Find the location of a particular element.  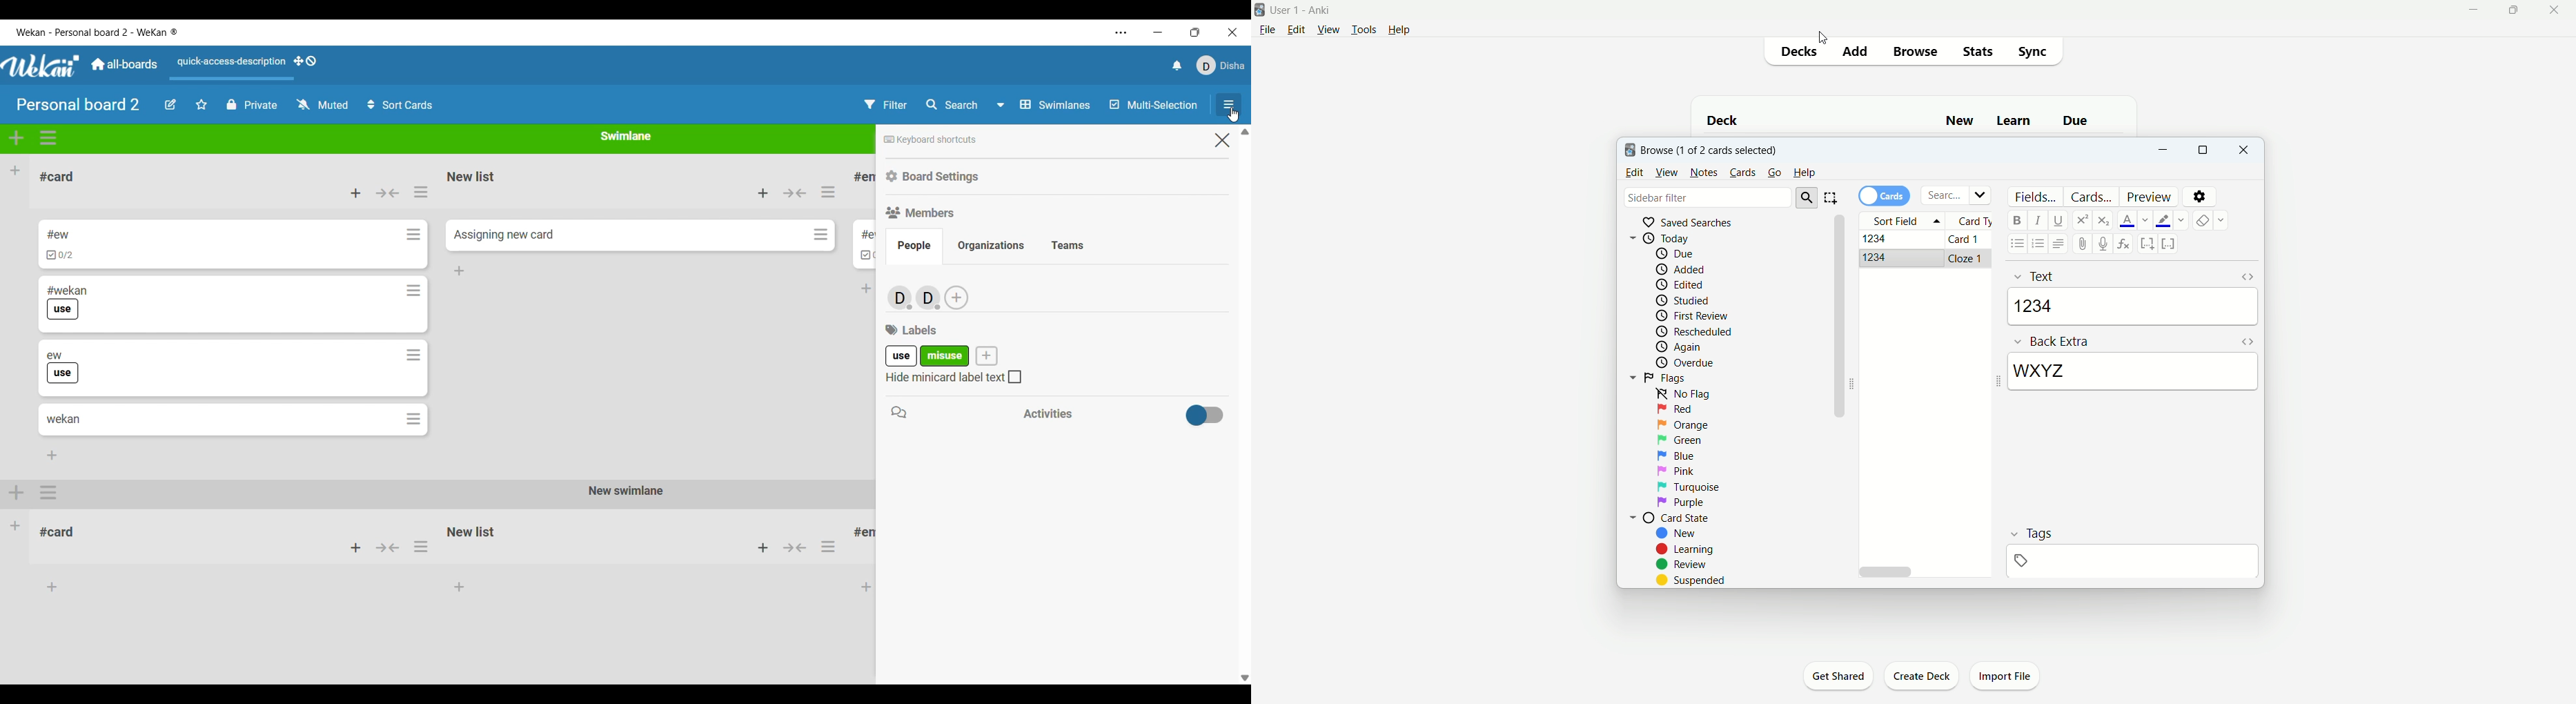

cursor is located at coordinates (1234, 115).